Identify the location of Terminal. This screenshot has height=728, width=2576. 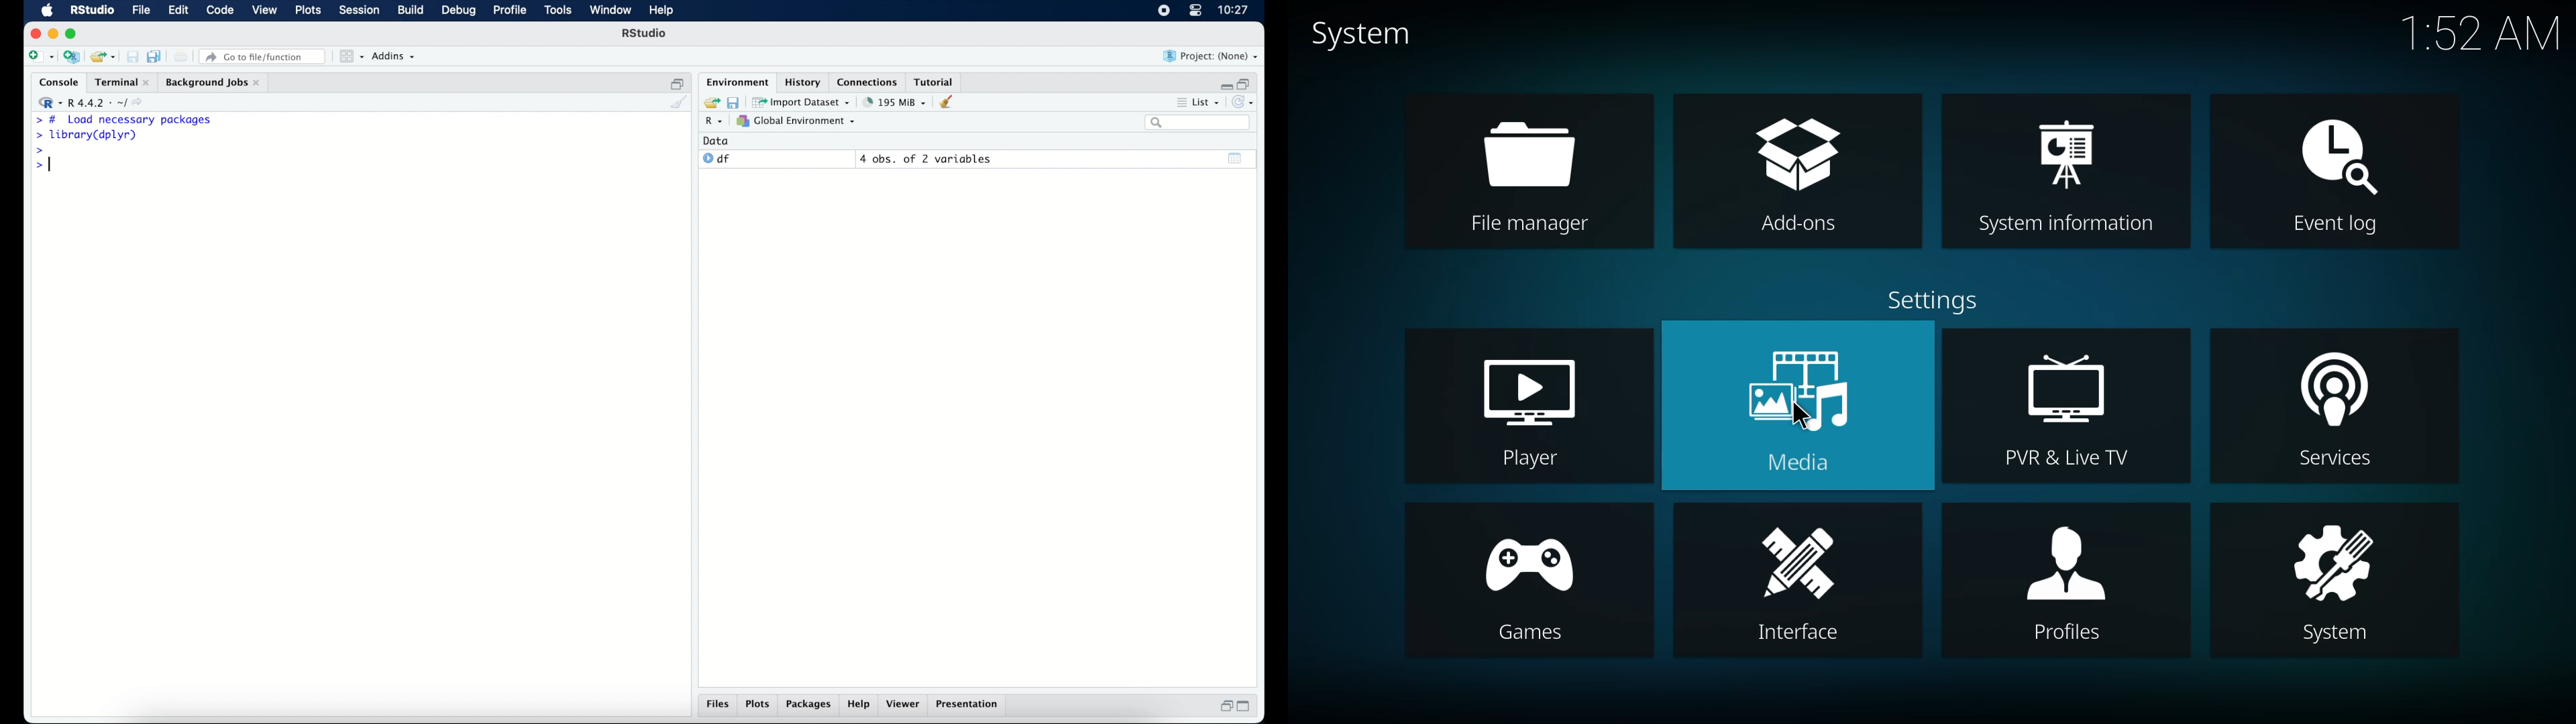
(118, 82).